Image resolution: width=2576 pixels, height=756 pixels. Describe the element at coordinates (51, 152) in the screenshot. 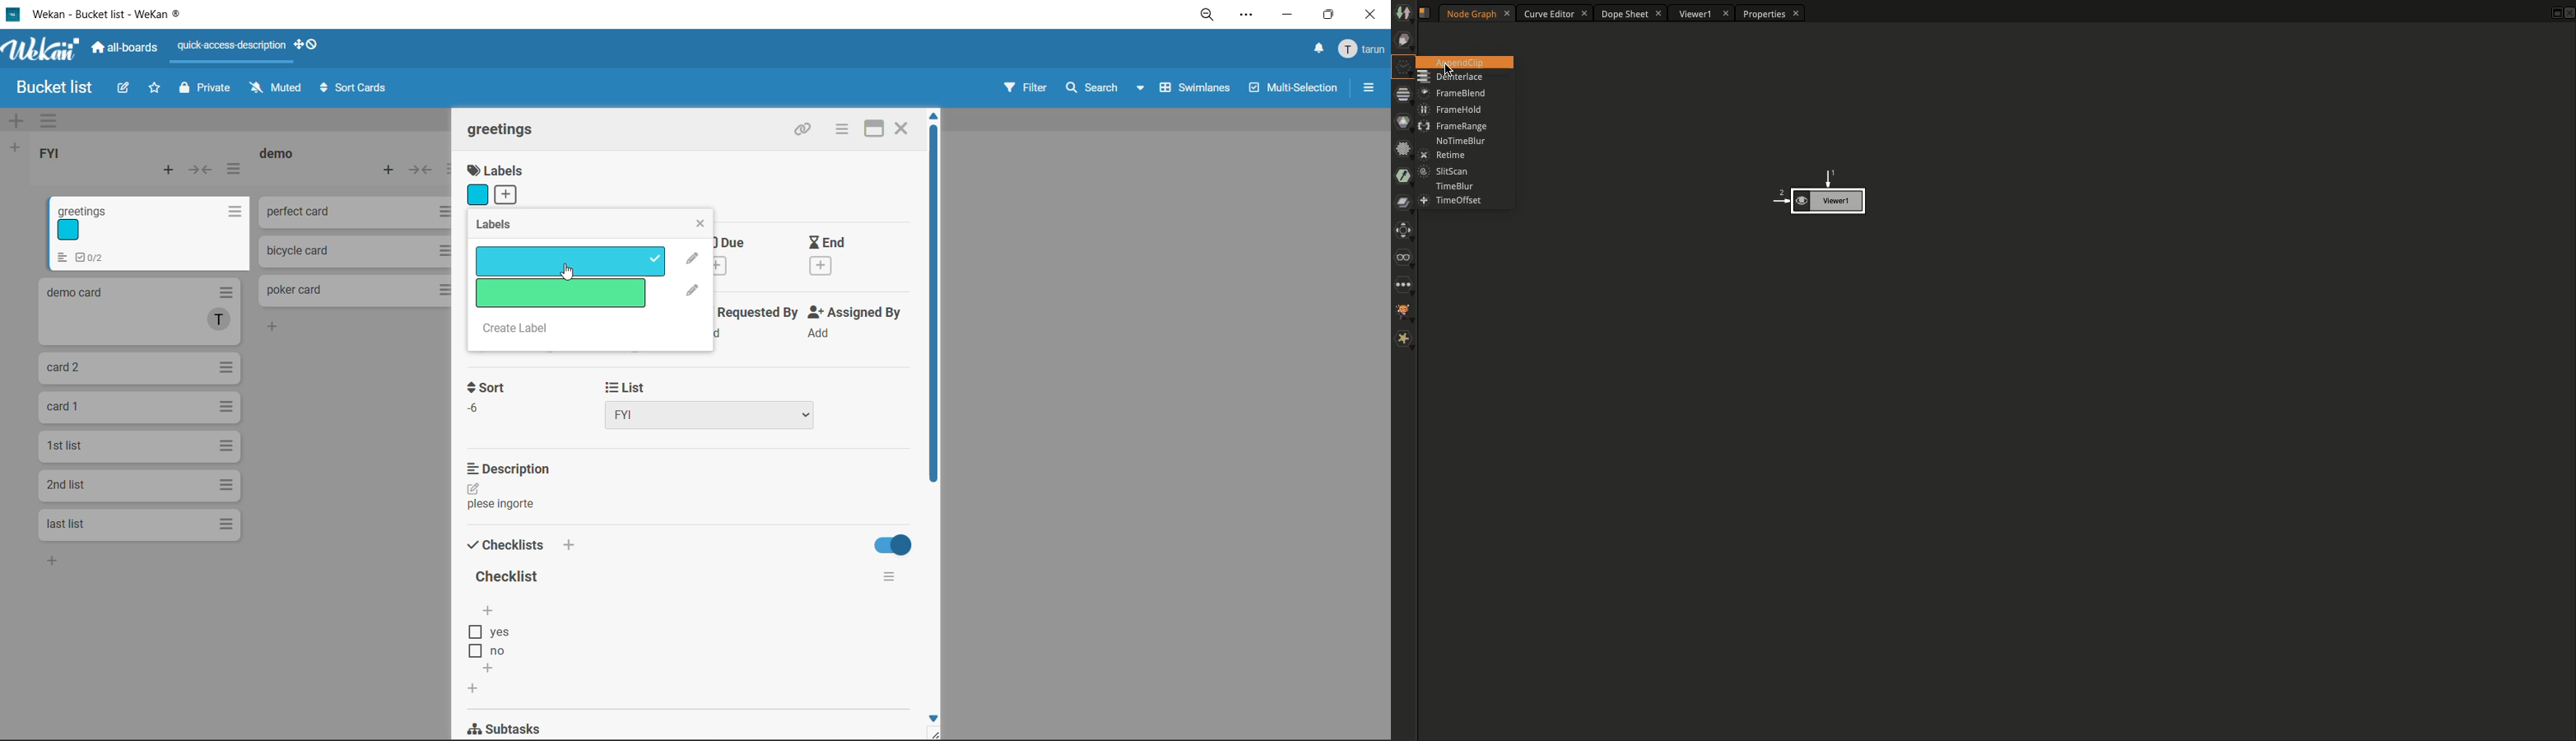

I see `list title` at that location.